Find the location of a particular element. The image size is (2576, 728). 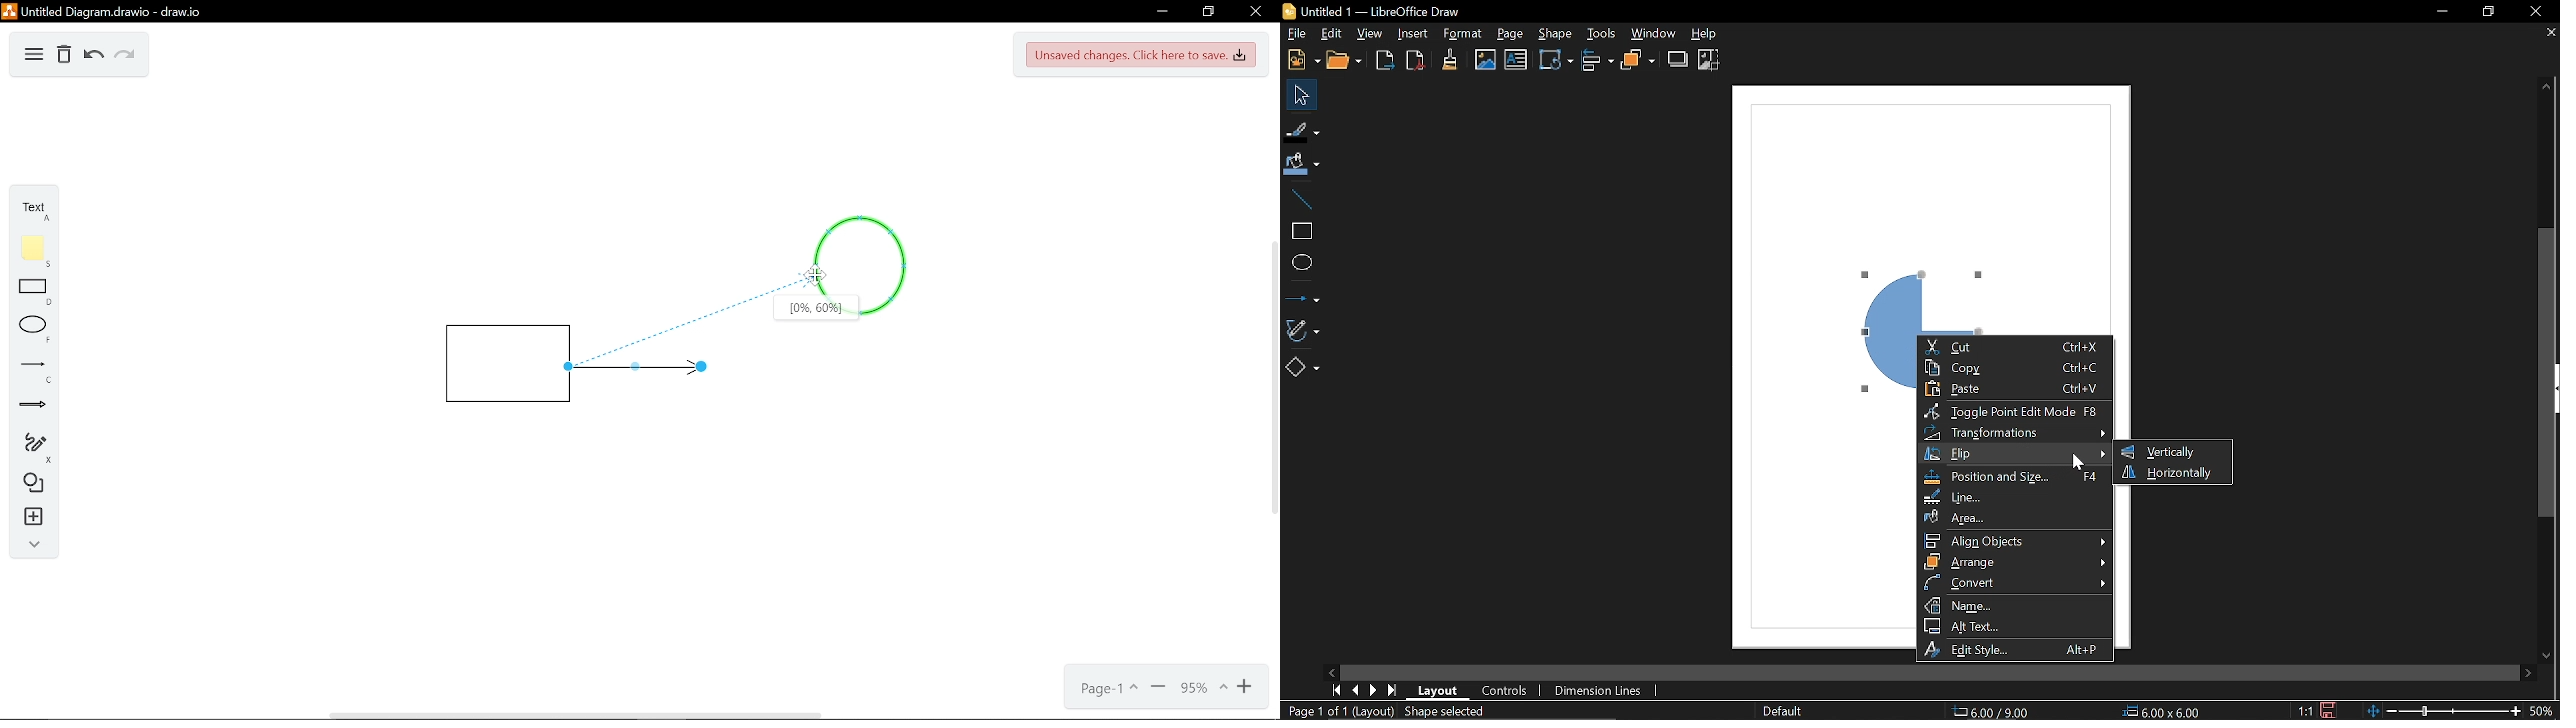

Shape selected is located at coordinates (1446, 712).